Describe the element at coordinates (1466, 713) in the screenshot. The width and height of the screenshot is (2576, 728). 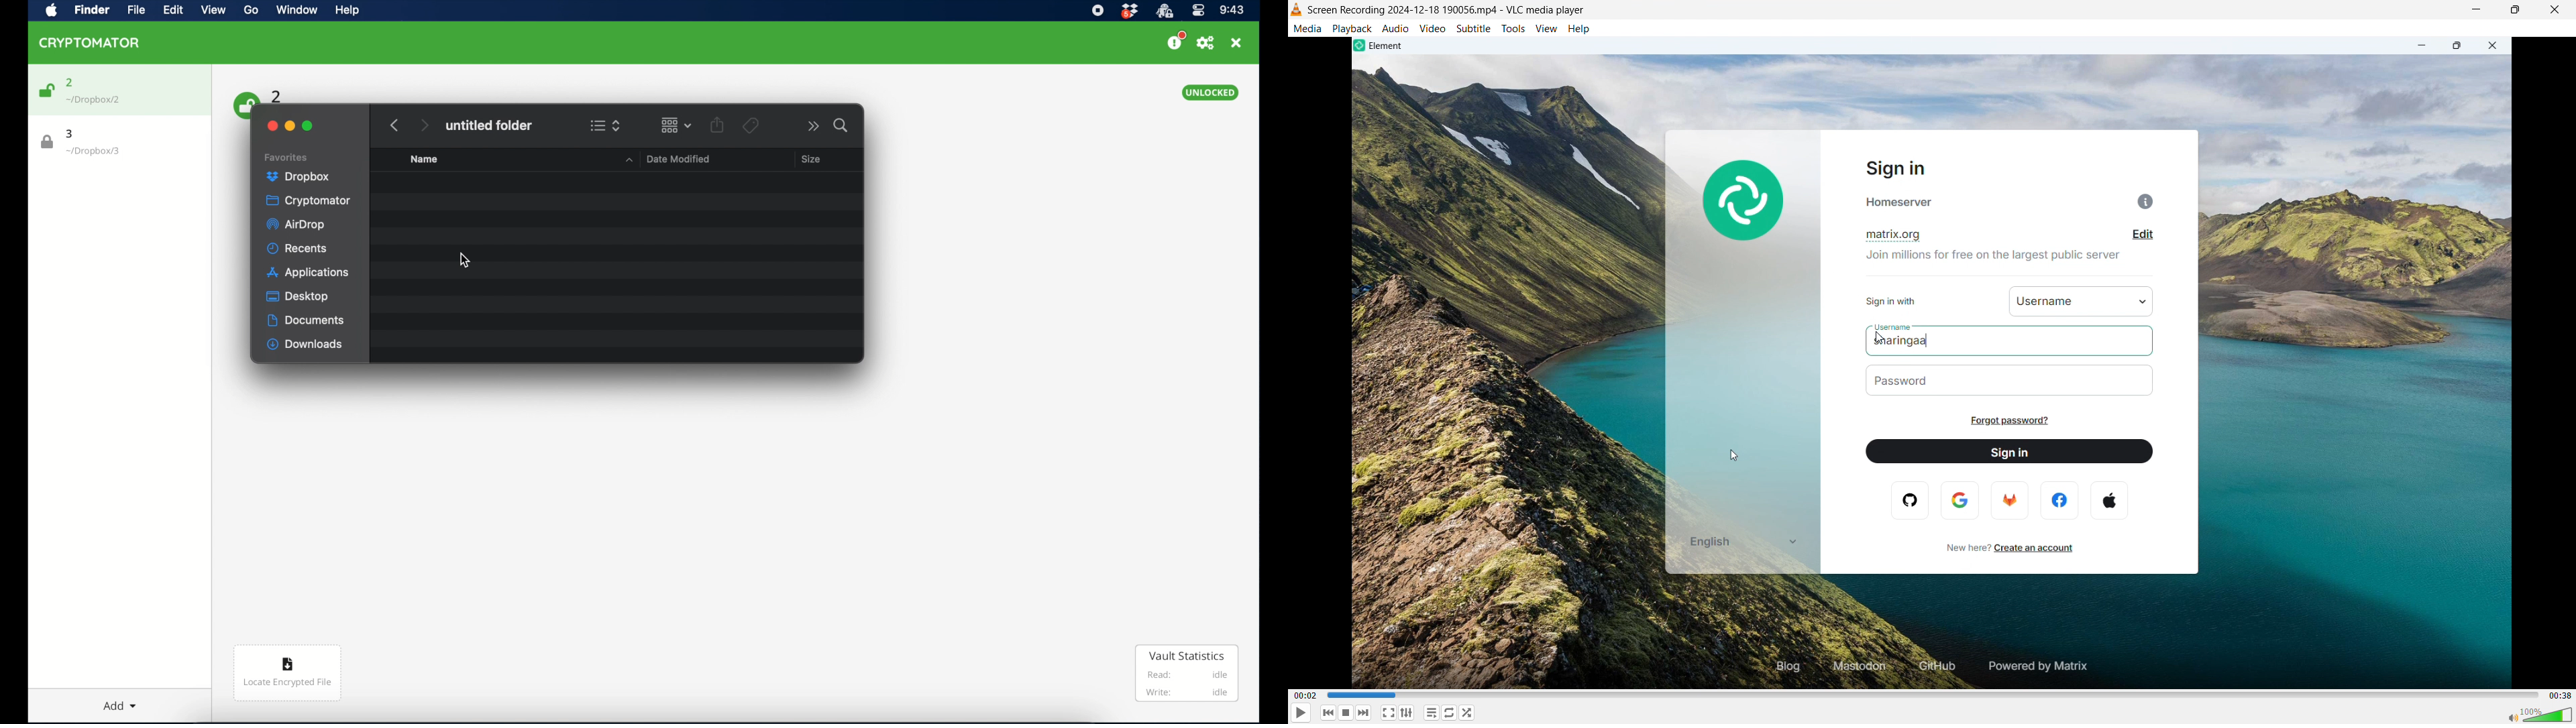
I see `random` at that location.